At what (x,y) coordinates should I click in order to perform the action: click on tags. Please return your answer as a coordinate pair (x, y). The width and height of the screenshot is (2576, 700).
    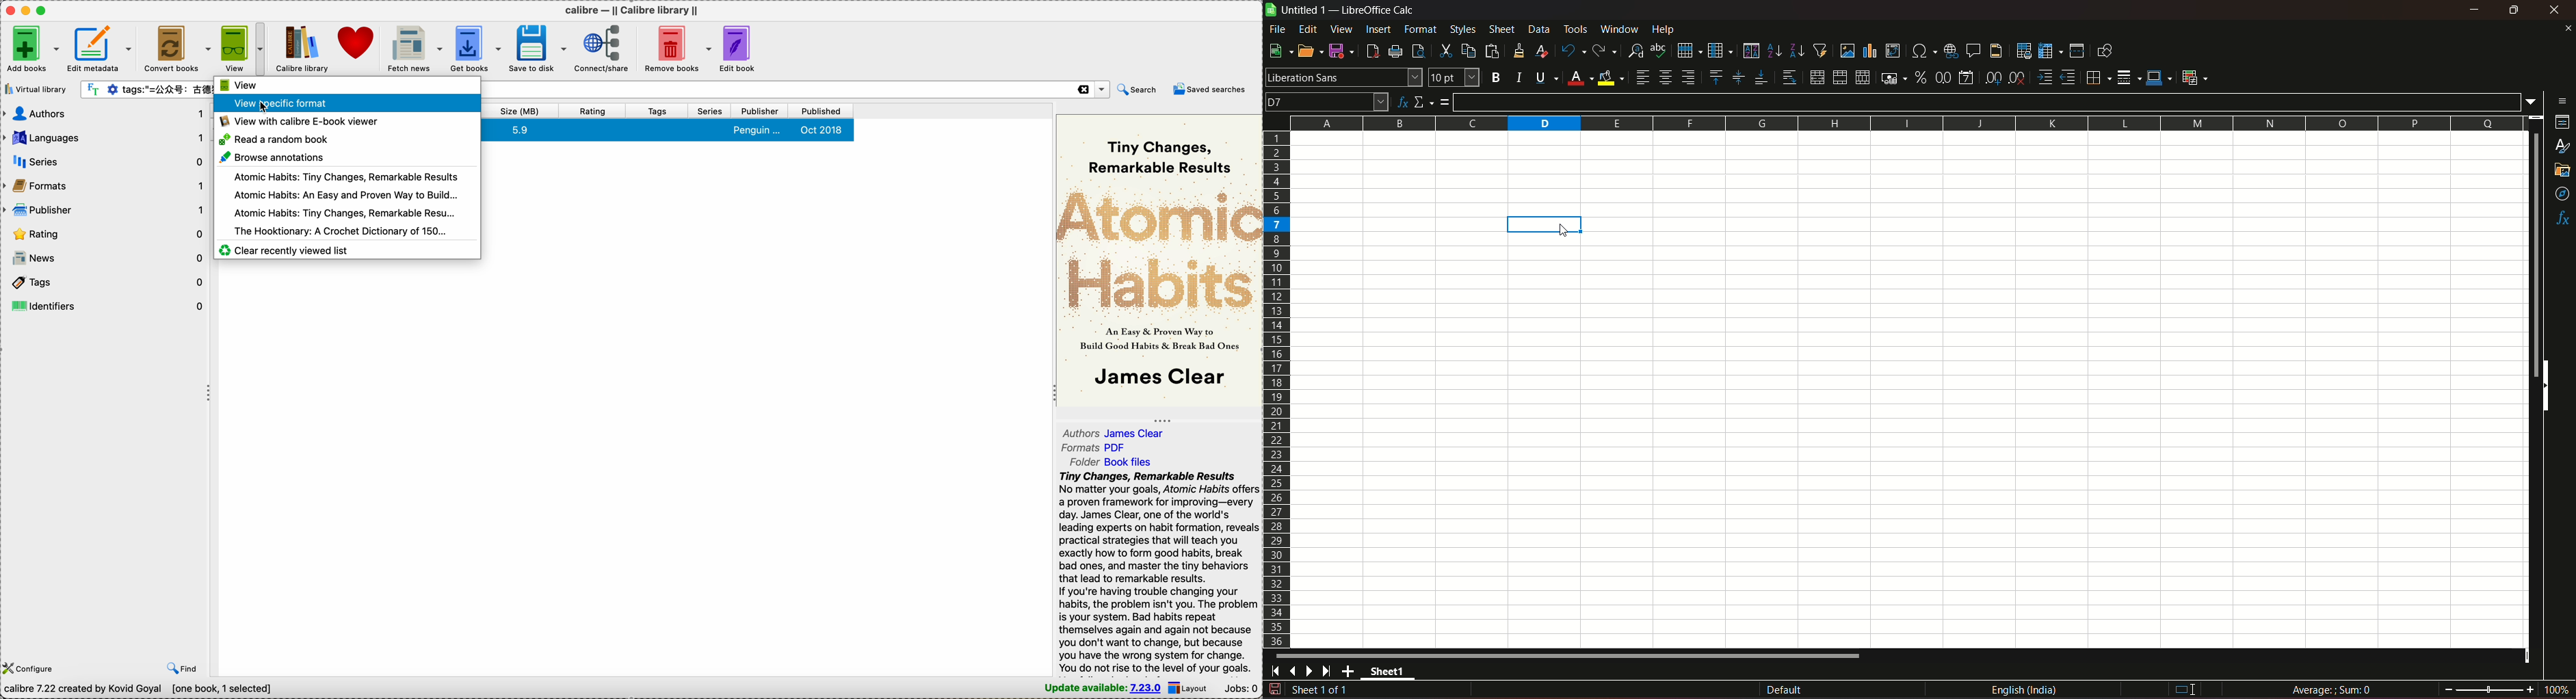
    Looking at the image, I should click on (658, 110).